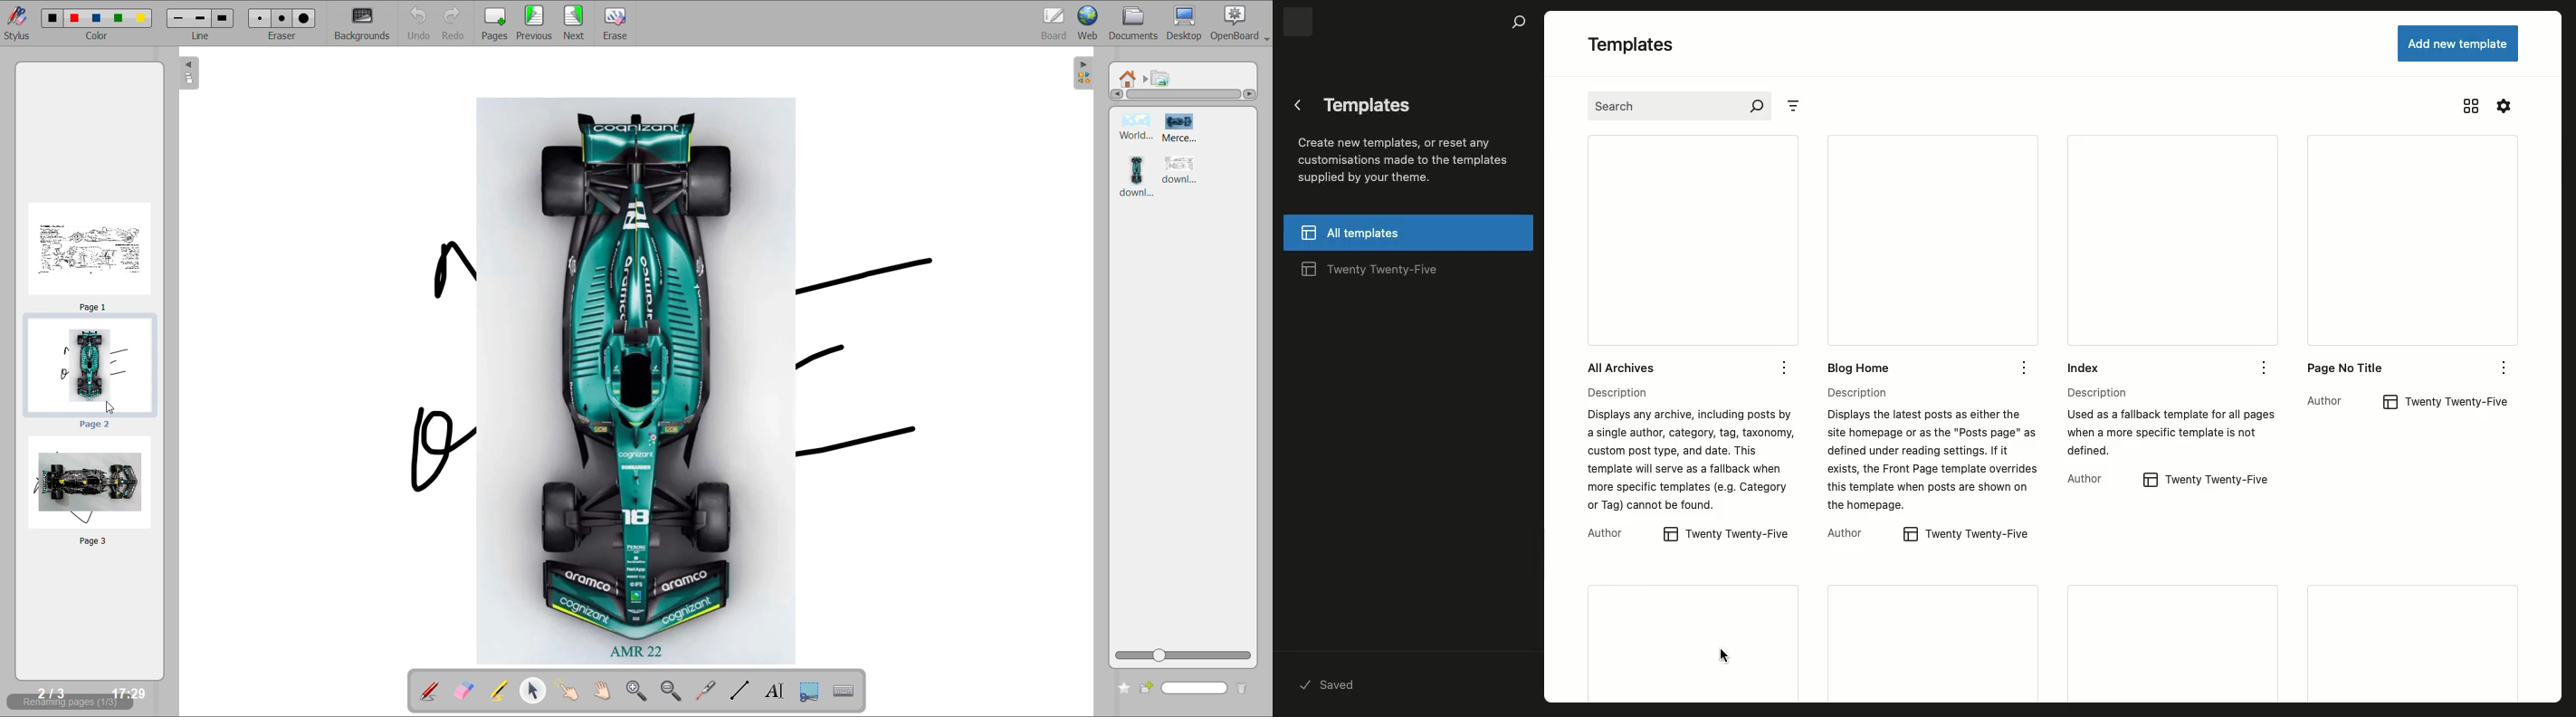 The width and height of the screenshot is (2576, 728). I want to click on color 4, so click(118, 18).